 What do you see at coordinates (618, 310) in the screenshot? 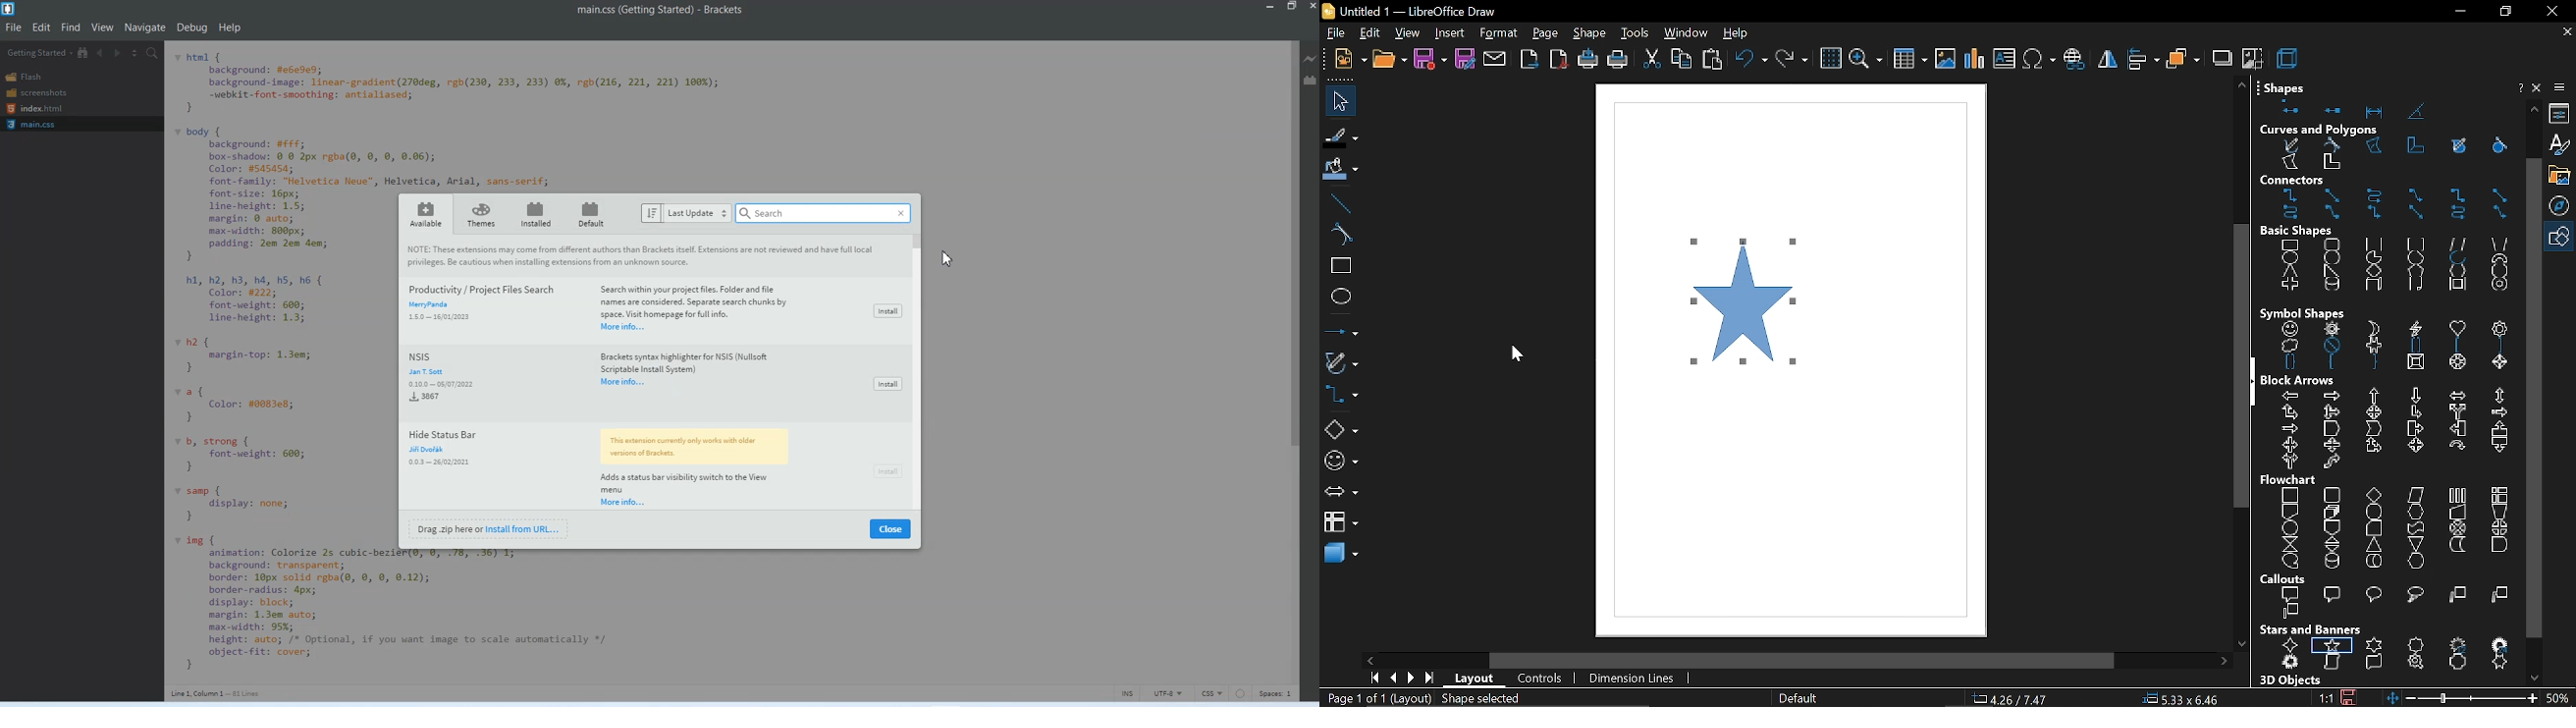
I see `Productivity/Project files search` at bounding box center [618, 310].